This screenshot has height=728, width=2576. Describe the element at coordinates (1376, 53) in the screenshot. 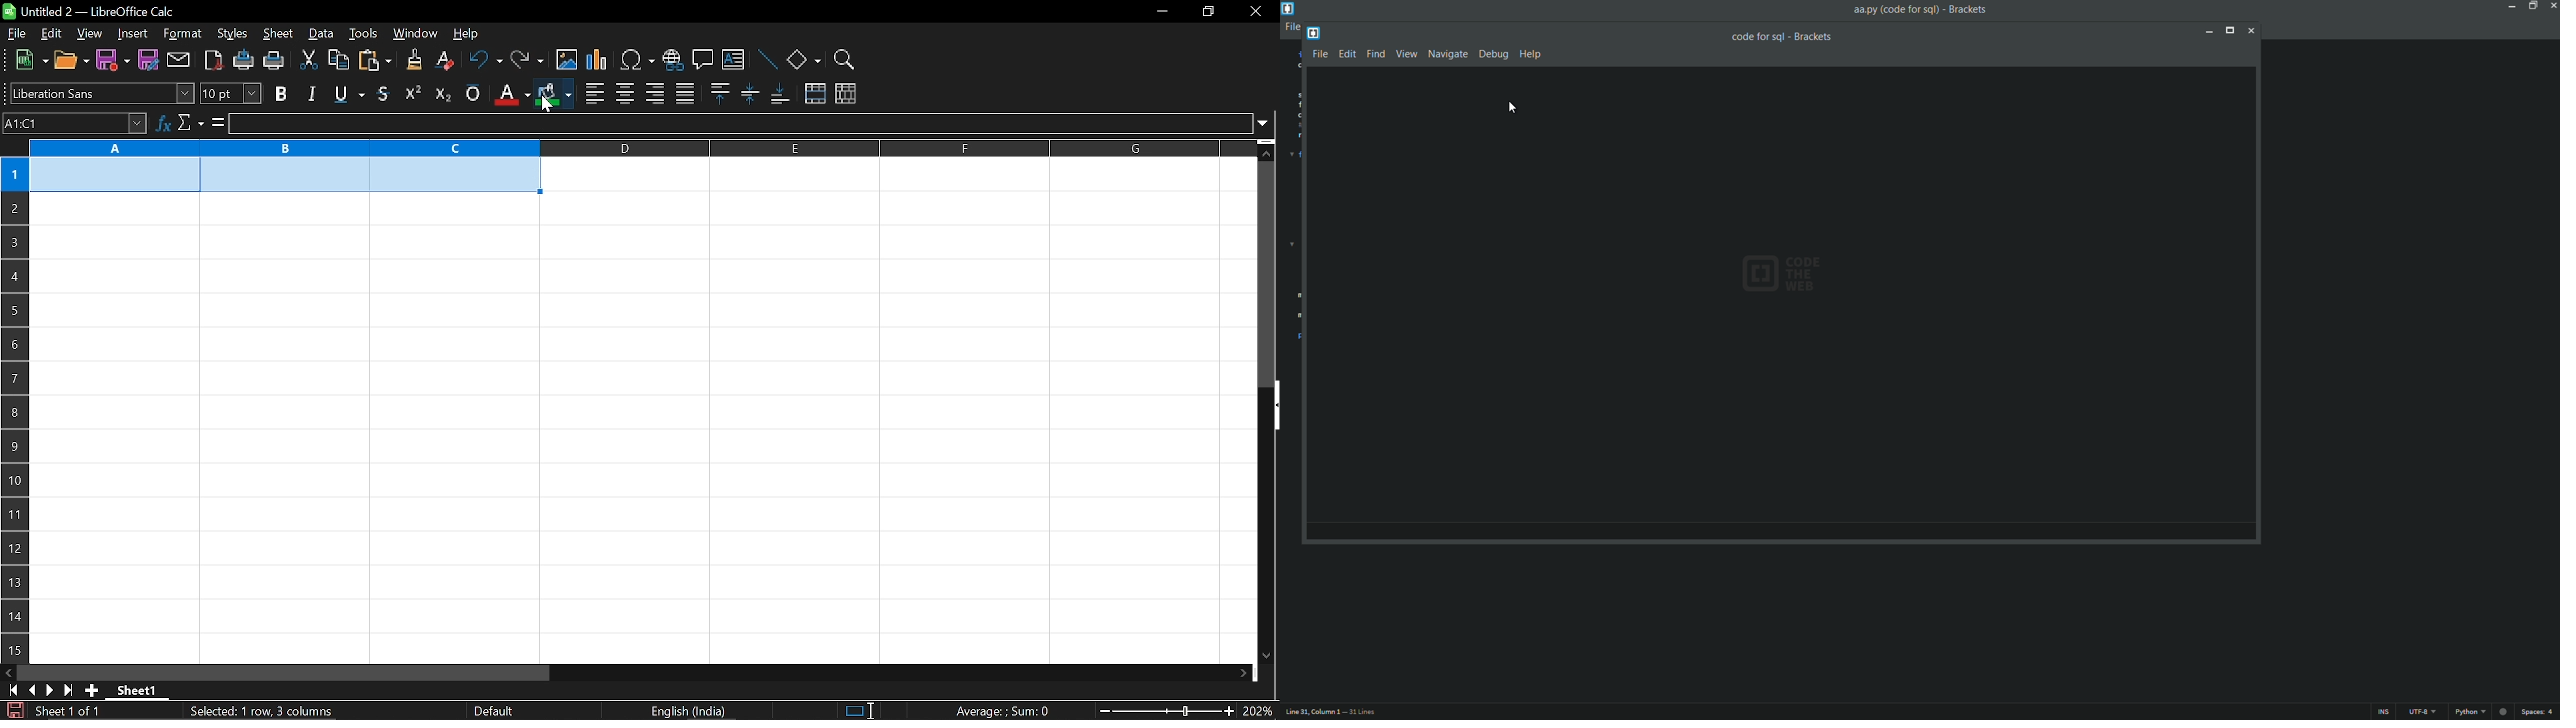

I see `Find` at that location.